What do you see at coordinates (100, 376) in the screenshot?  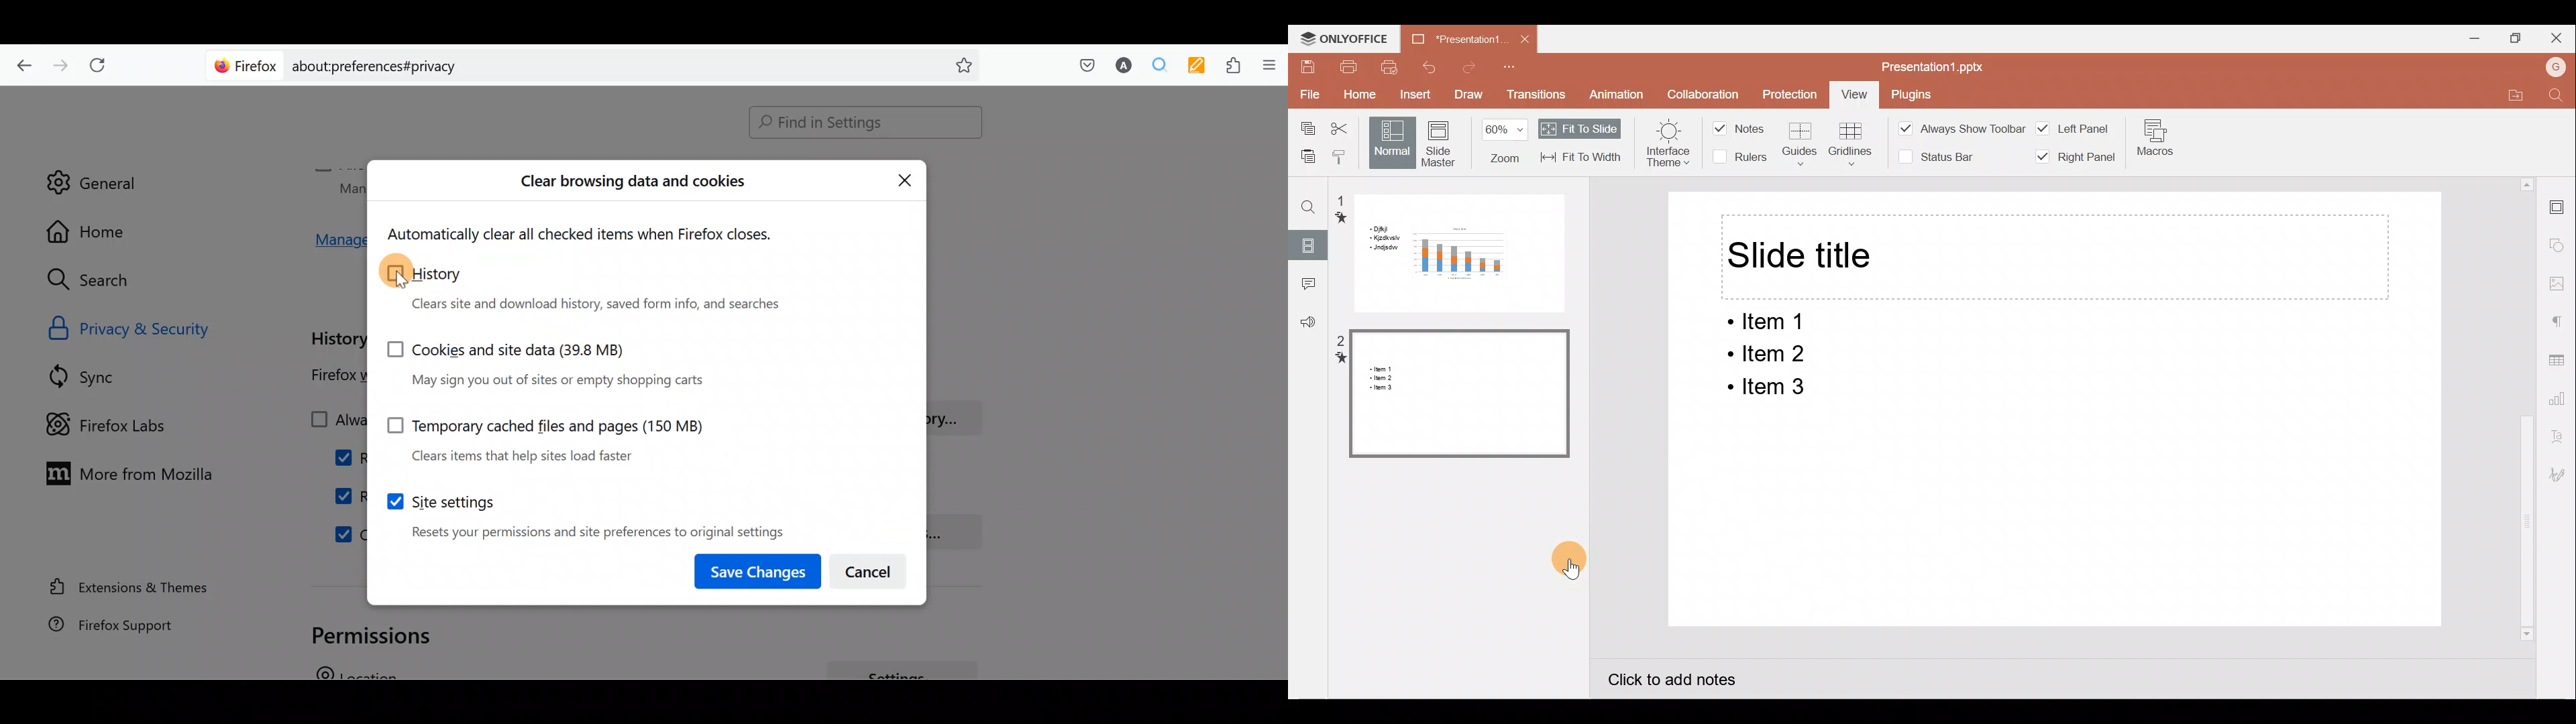 I see `Sync` at bounding box center [100, 376].